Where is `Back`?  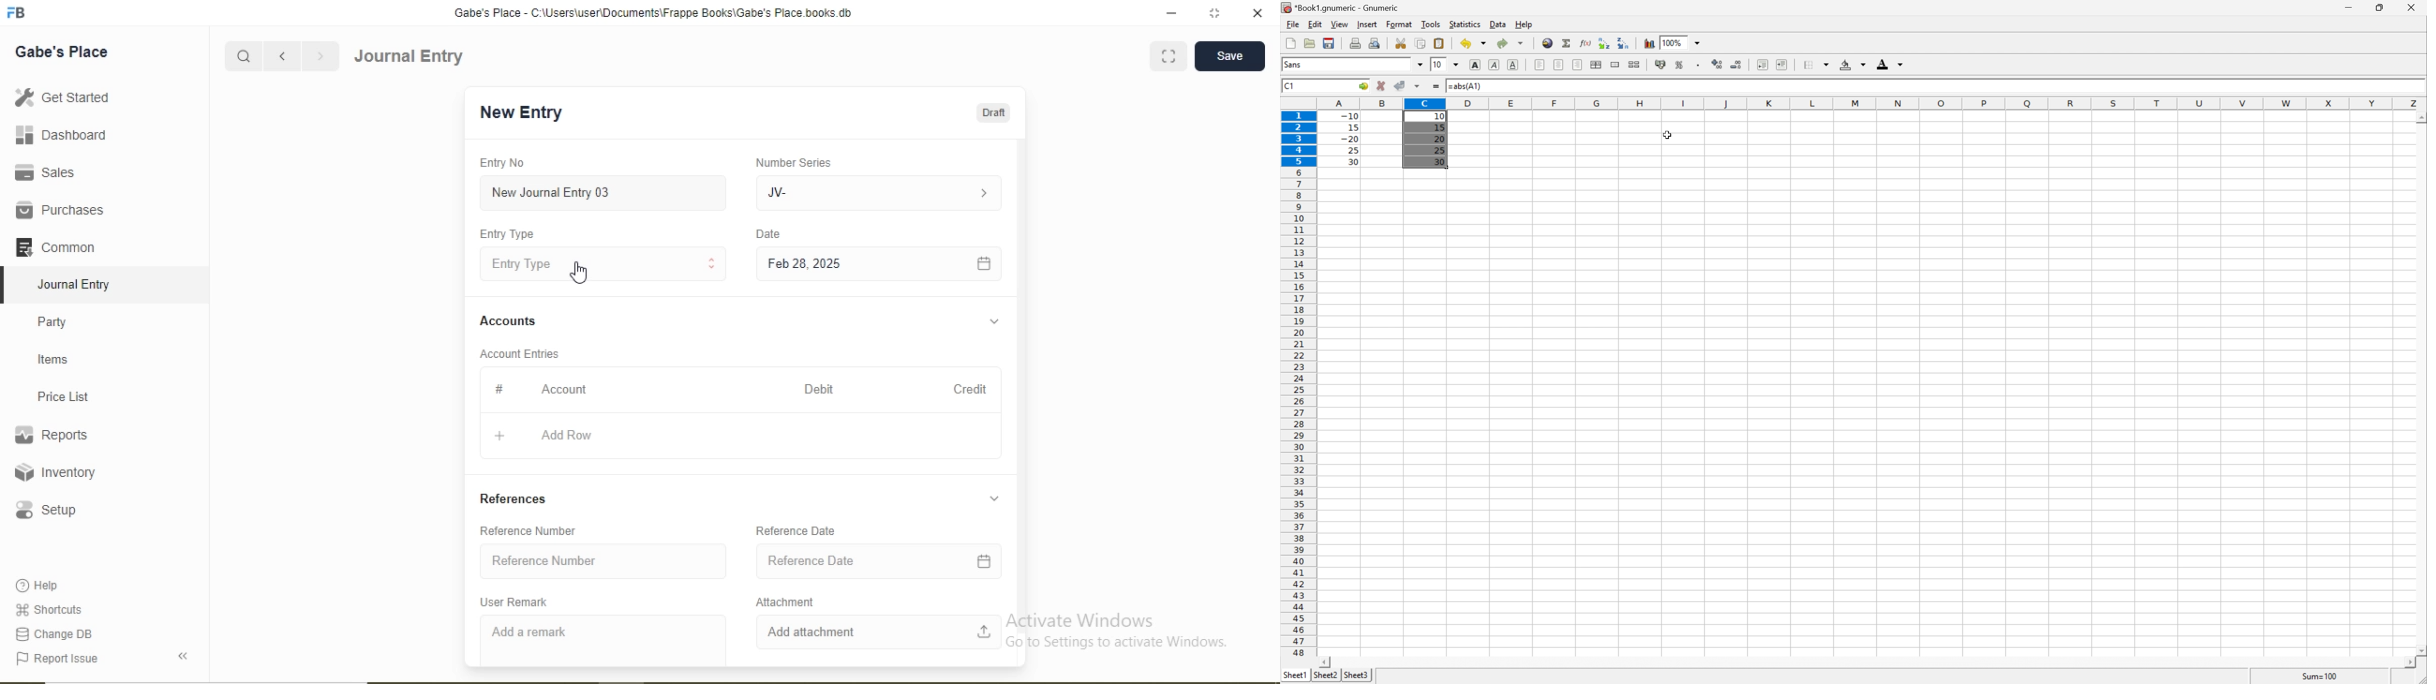
Back is located at coordinates (182, 656).